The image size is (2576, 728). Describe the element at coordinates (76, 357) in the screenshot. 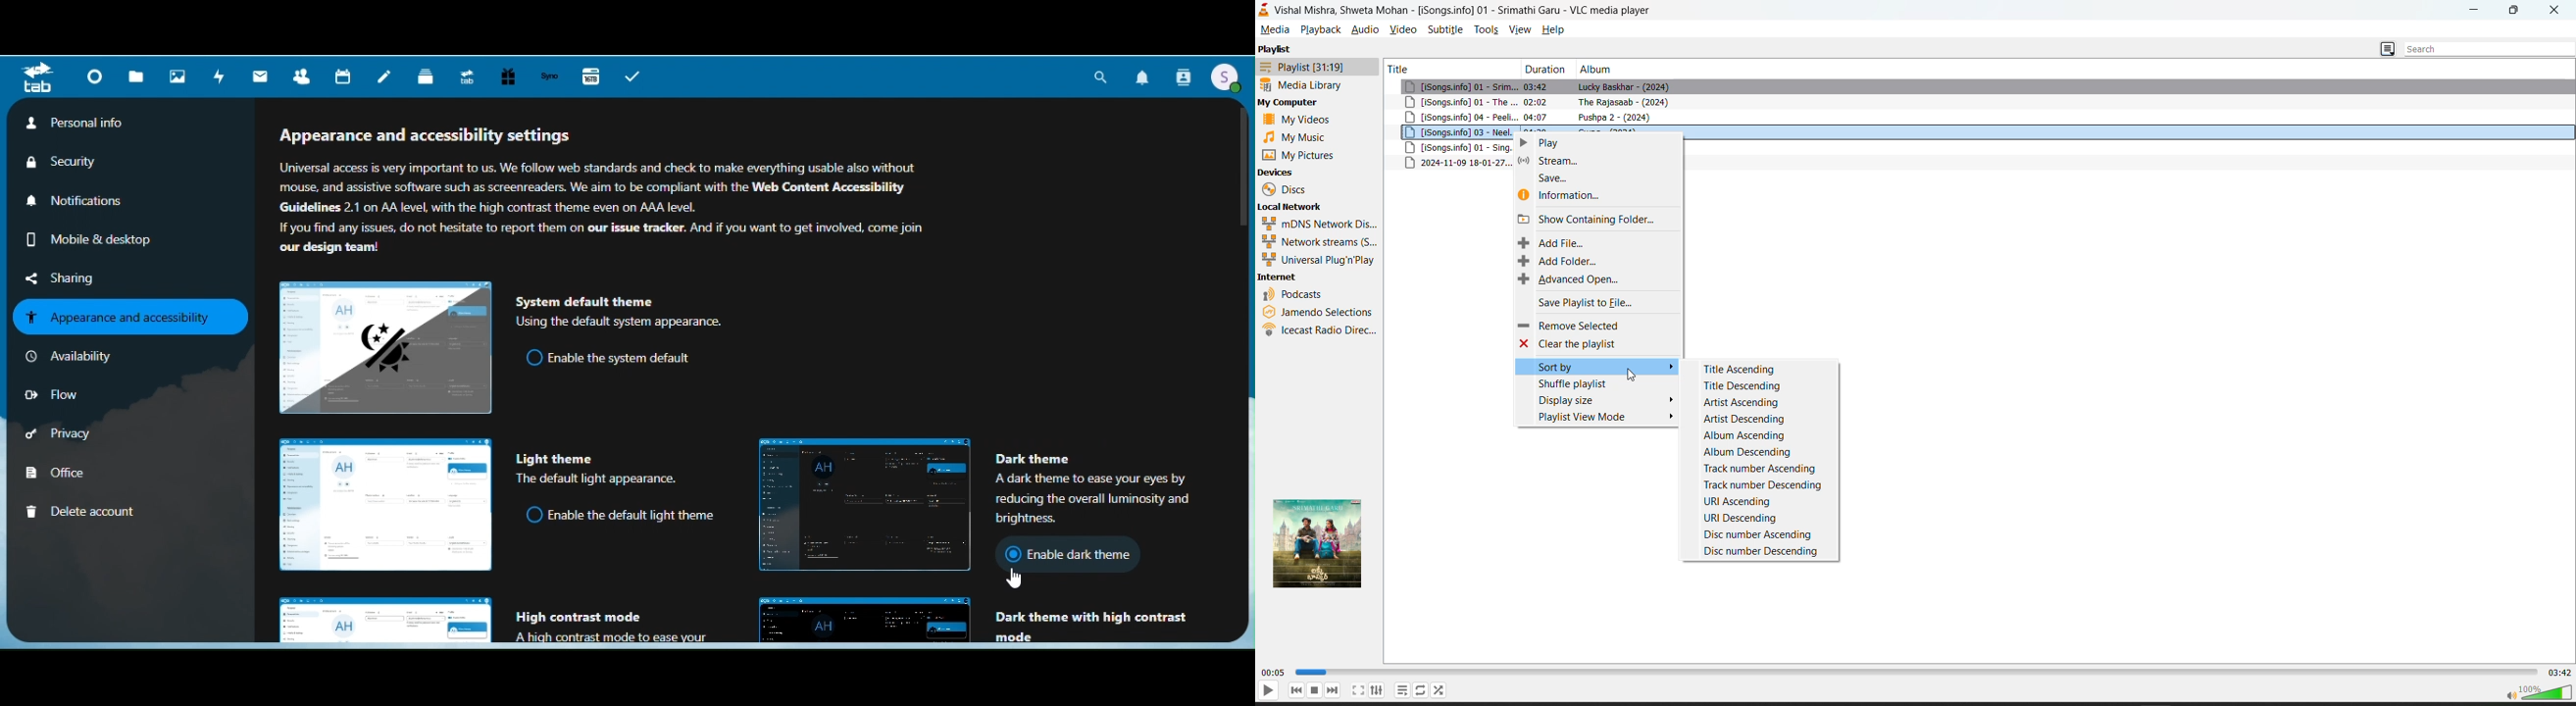

I see `Availability` at that location.